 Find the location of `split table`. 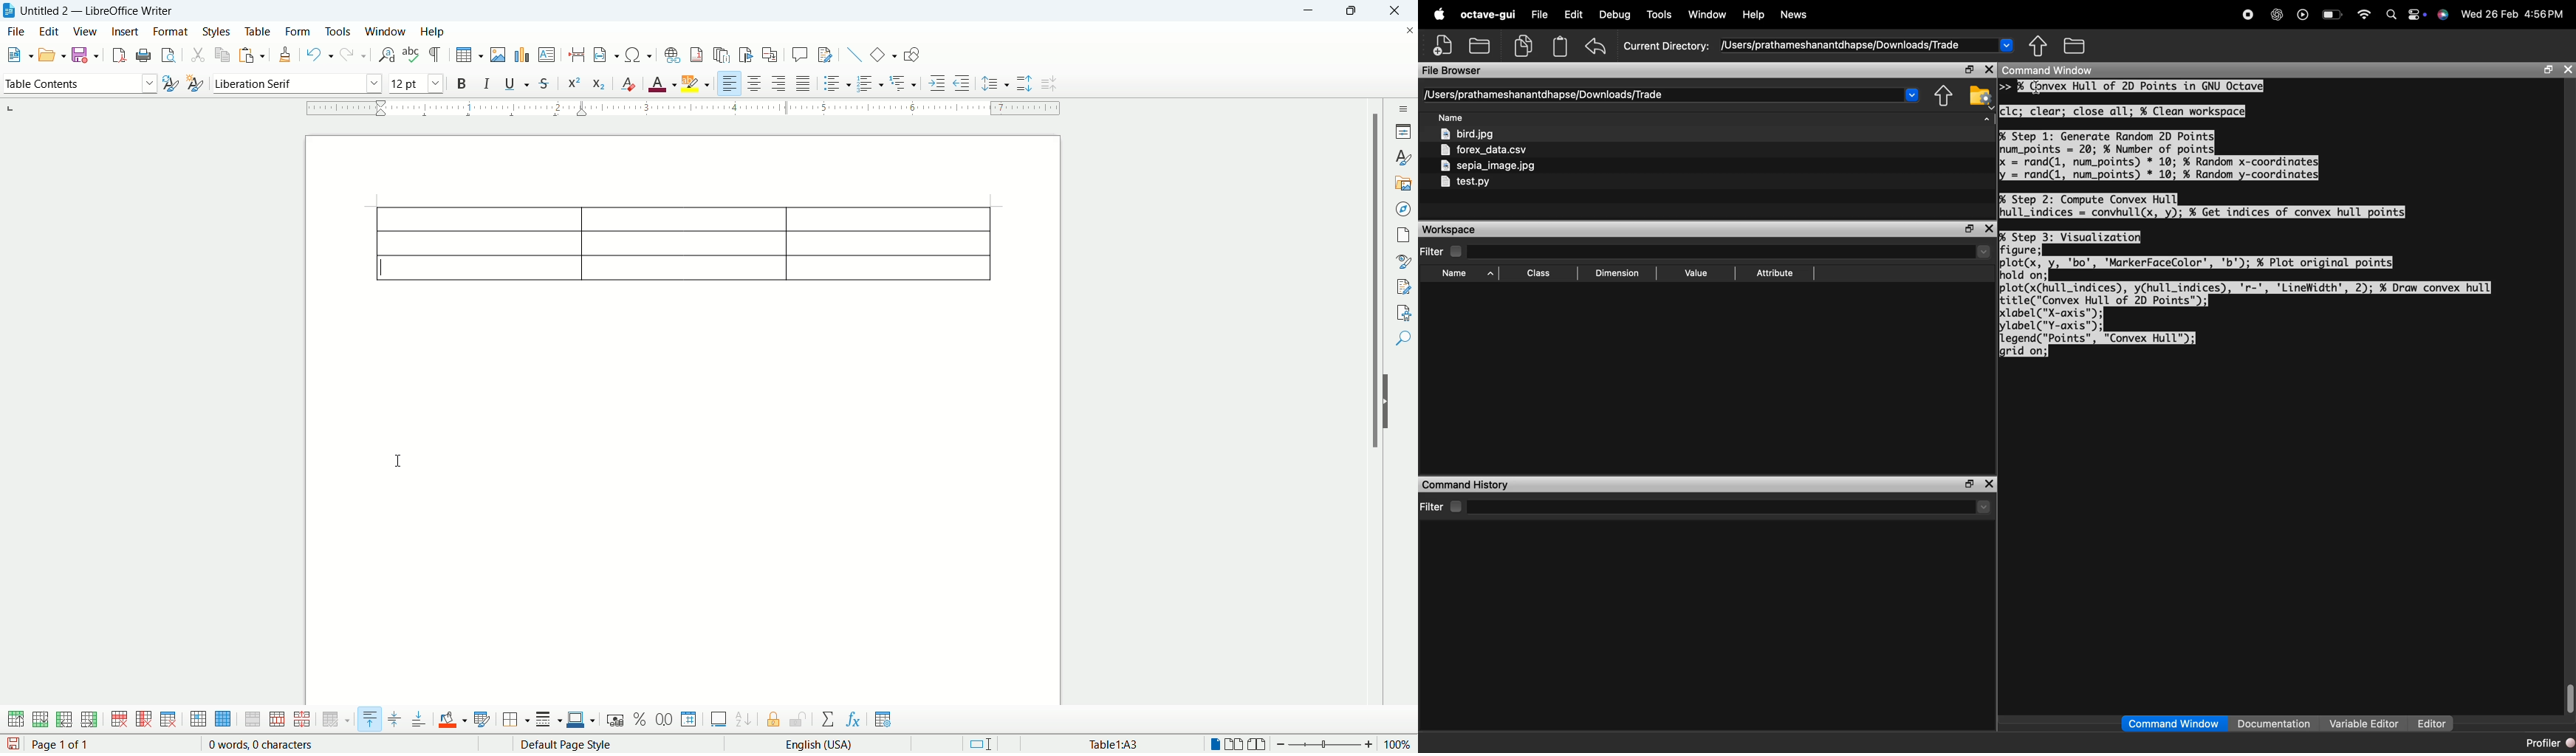

split table is located at coordinates (301, 720).